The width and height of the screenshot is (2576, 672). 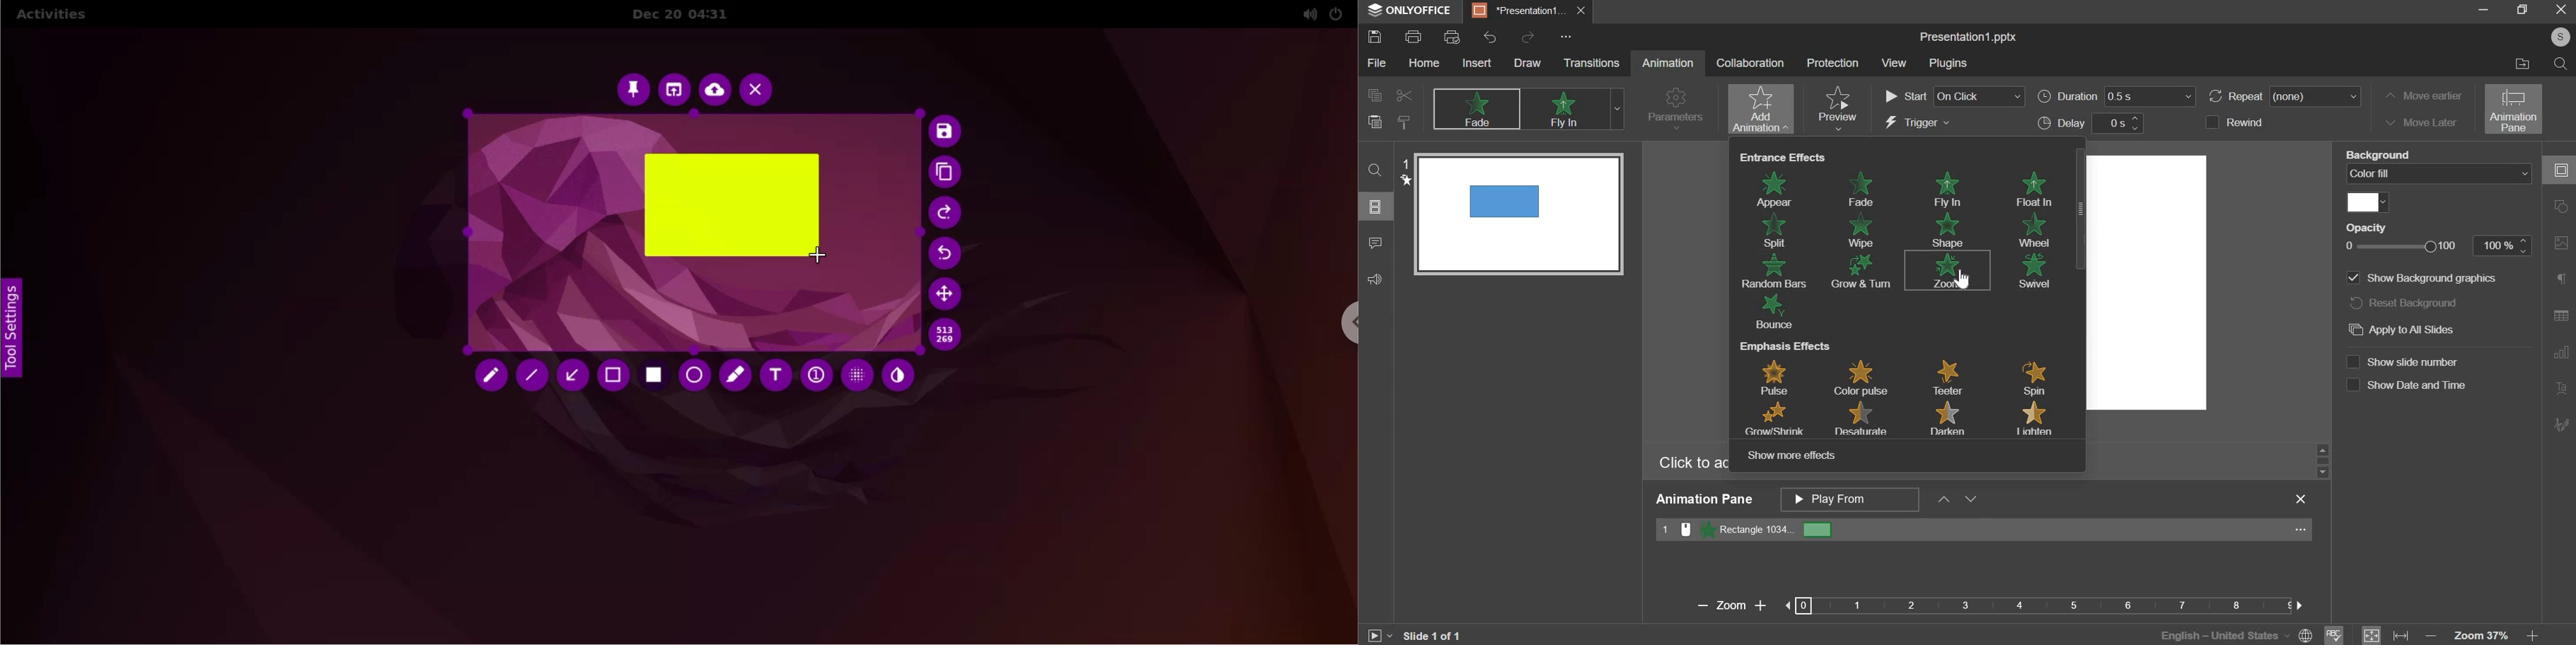 What do you see at coordinates (1763, 110) in the screenshot?
I see `add animation` at bounding box center [1763, 110].